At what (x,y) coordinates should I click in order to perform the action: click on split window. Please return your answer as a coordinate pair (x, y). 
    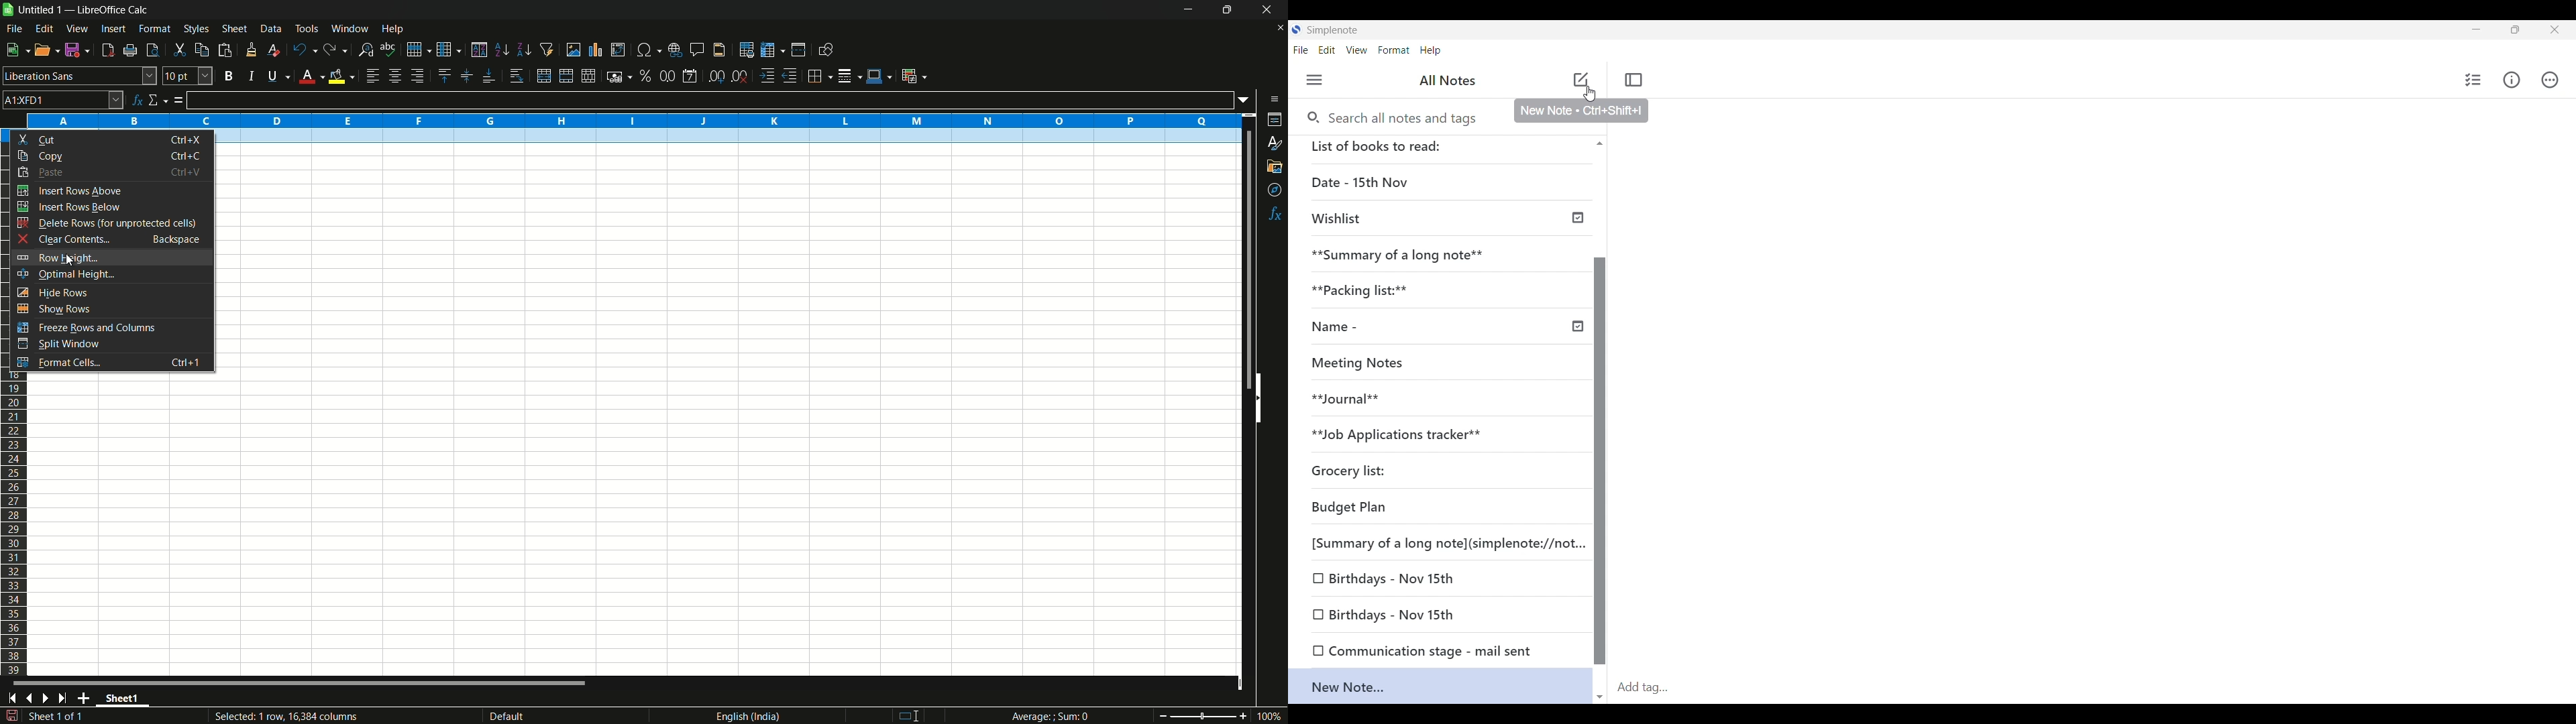
    Looking at the image, I should click on (113, 345).